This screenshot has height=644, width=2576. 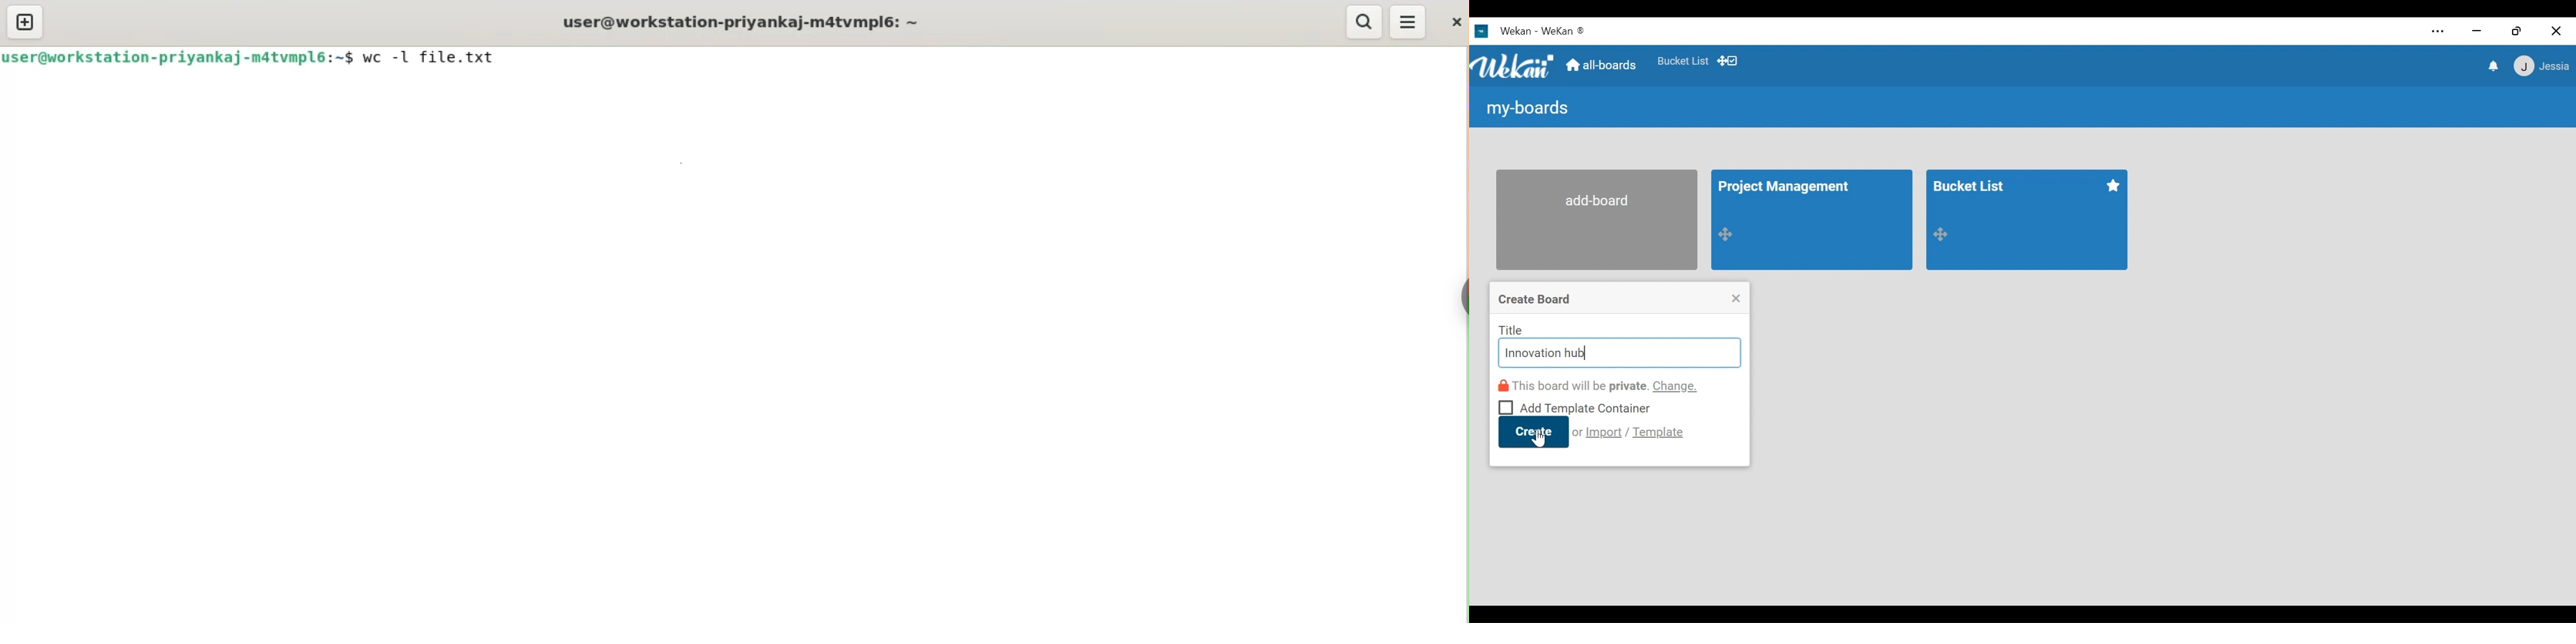 I want to click on Restore, so click(x=2517, y=31).